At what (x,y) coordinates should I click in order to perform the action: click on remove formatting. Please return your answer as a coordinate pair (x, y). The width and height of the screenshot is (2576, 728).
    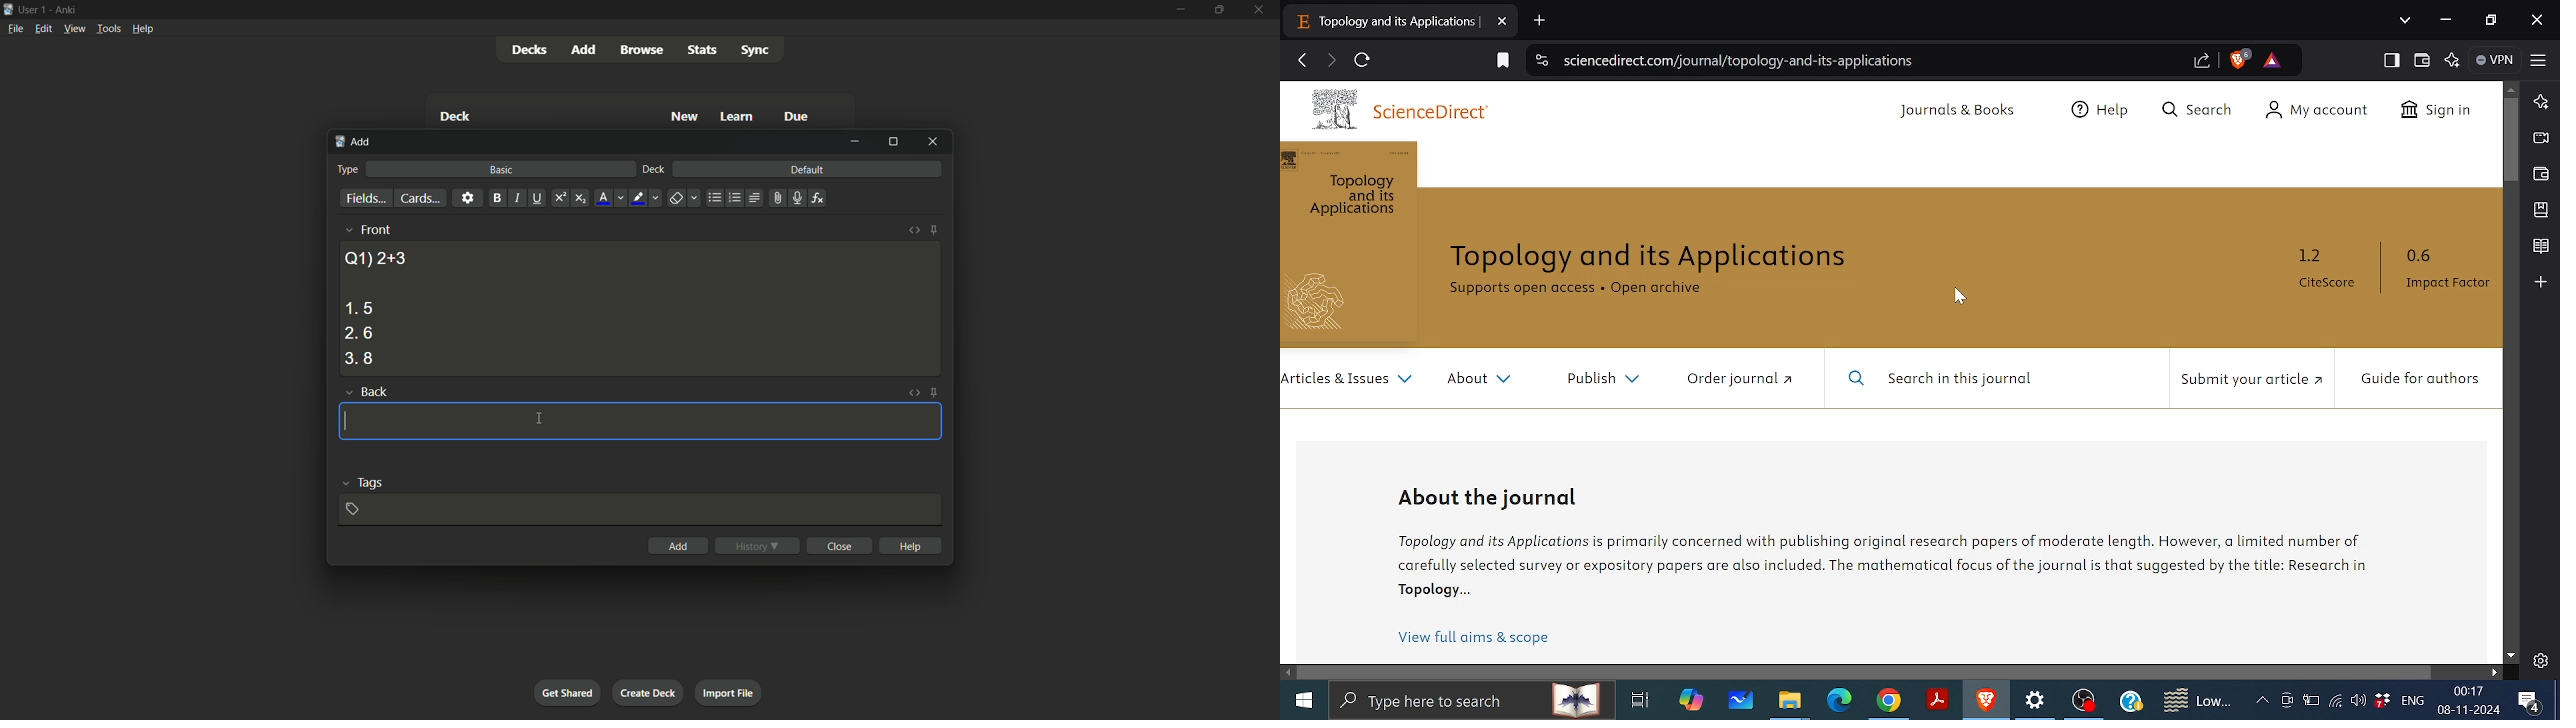
    Looking at the image, I should click on (676, 199).